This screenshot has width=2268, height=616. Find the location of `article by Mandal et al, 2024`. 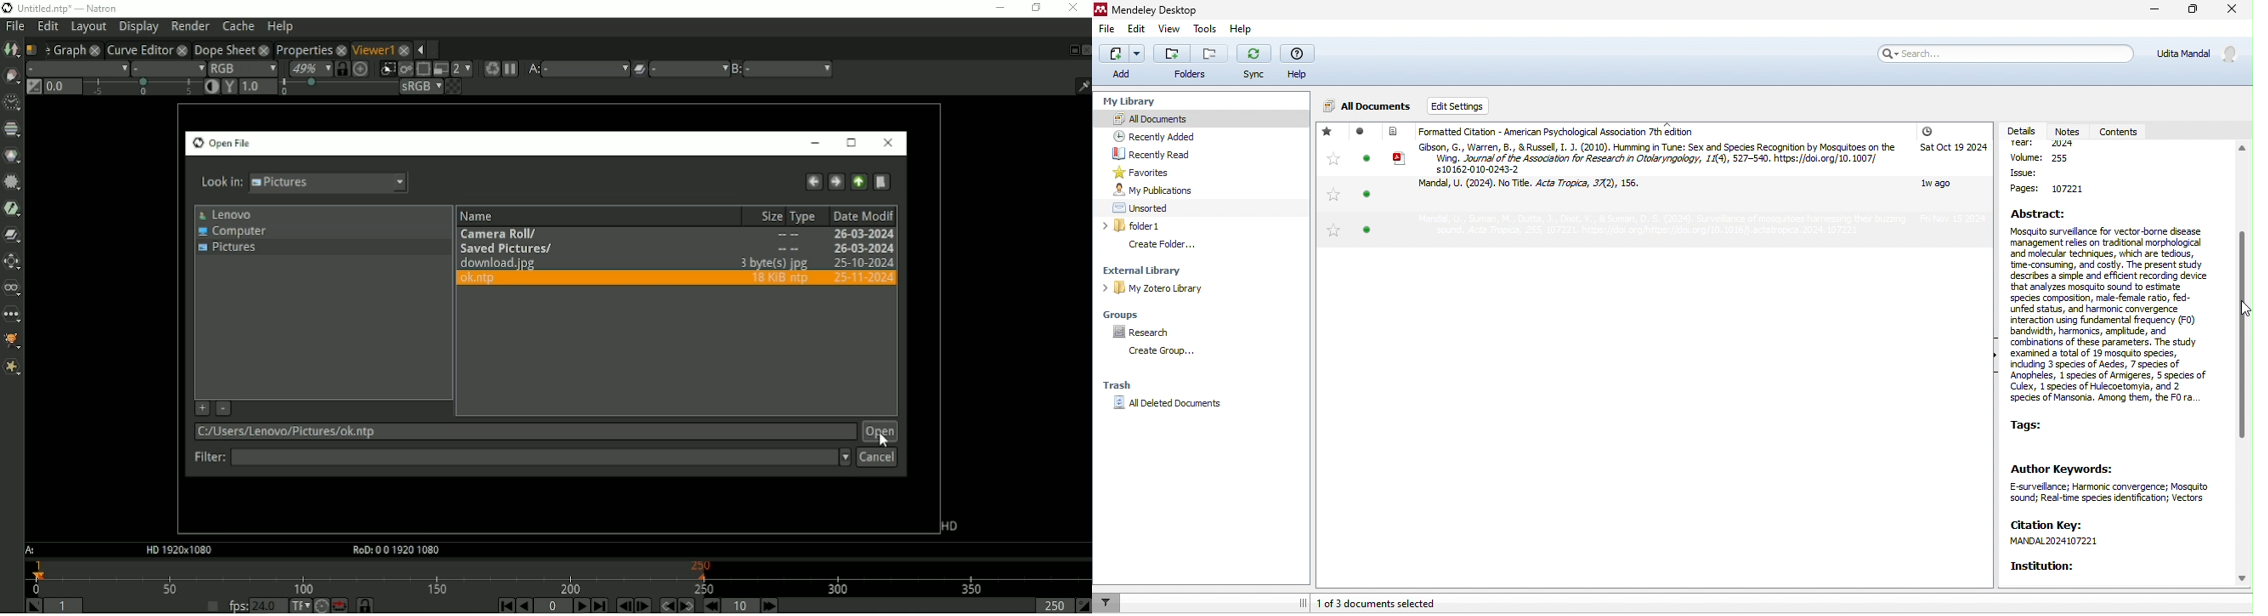

article by Mandal et al, 2024 is located at coordinates (1538, 188).